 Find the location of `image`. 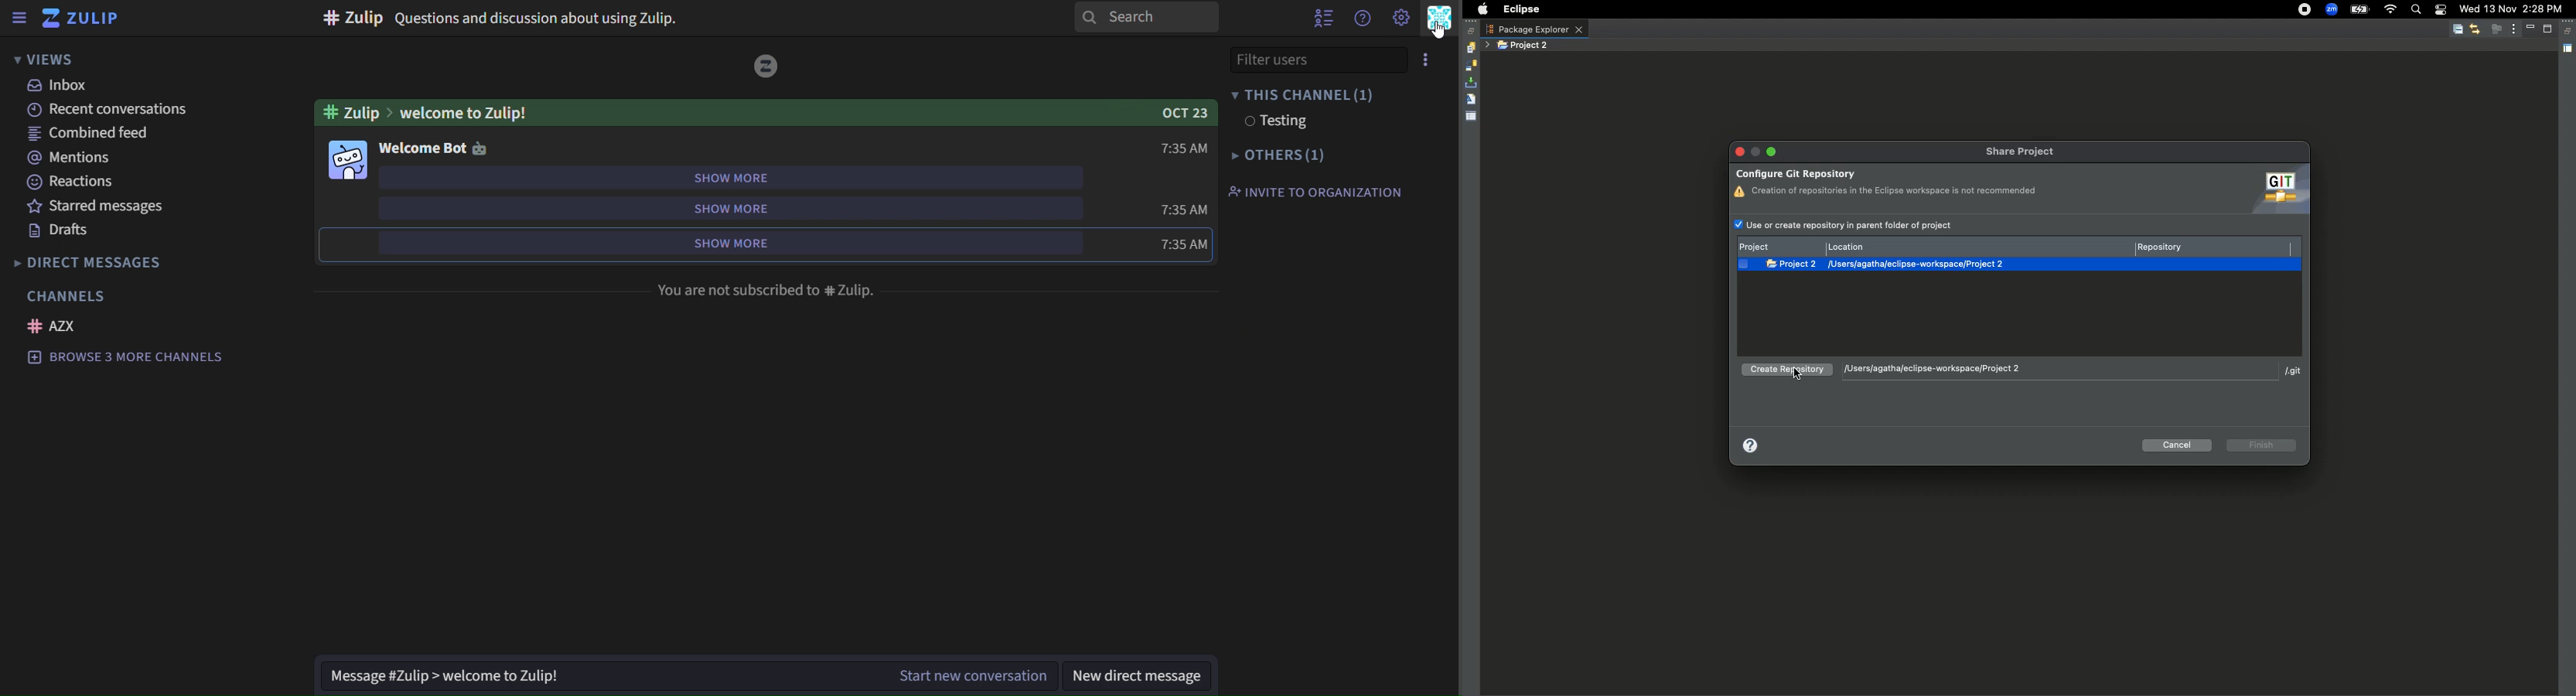

image is located at coordinates (770, 68).